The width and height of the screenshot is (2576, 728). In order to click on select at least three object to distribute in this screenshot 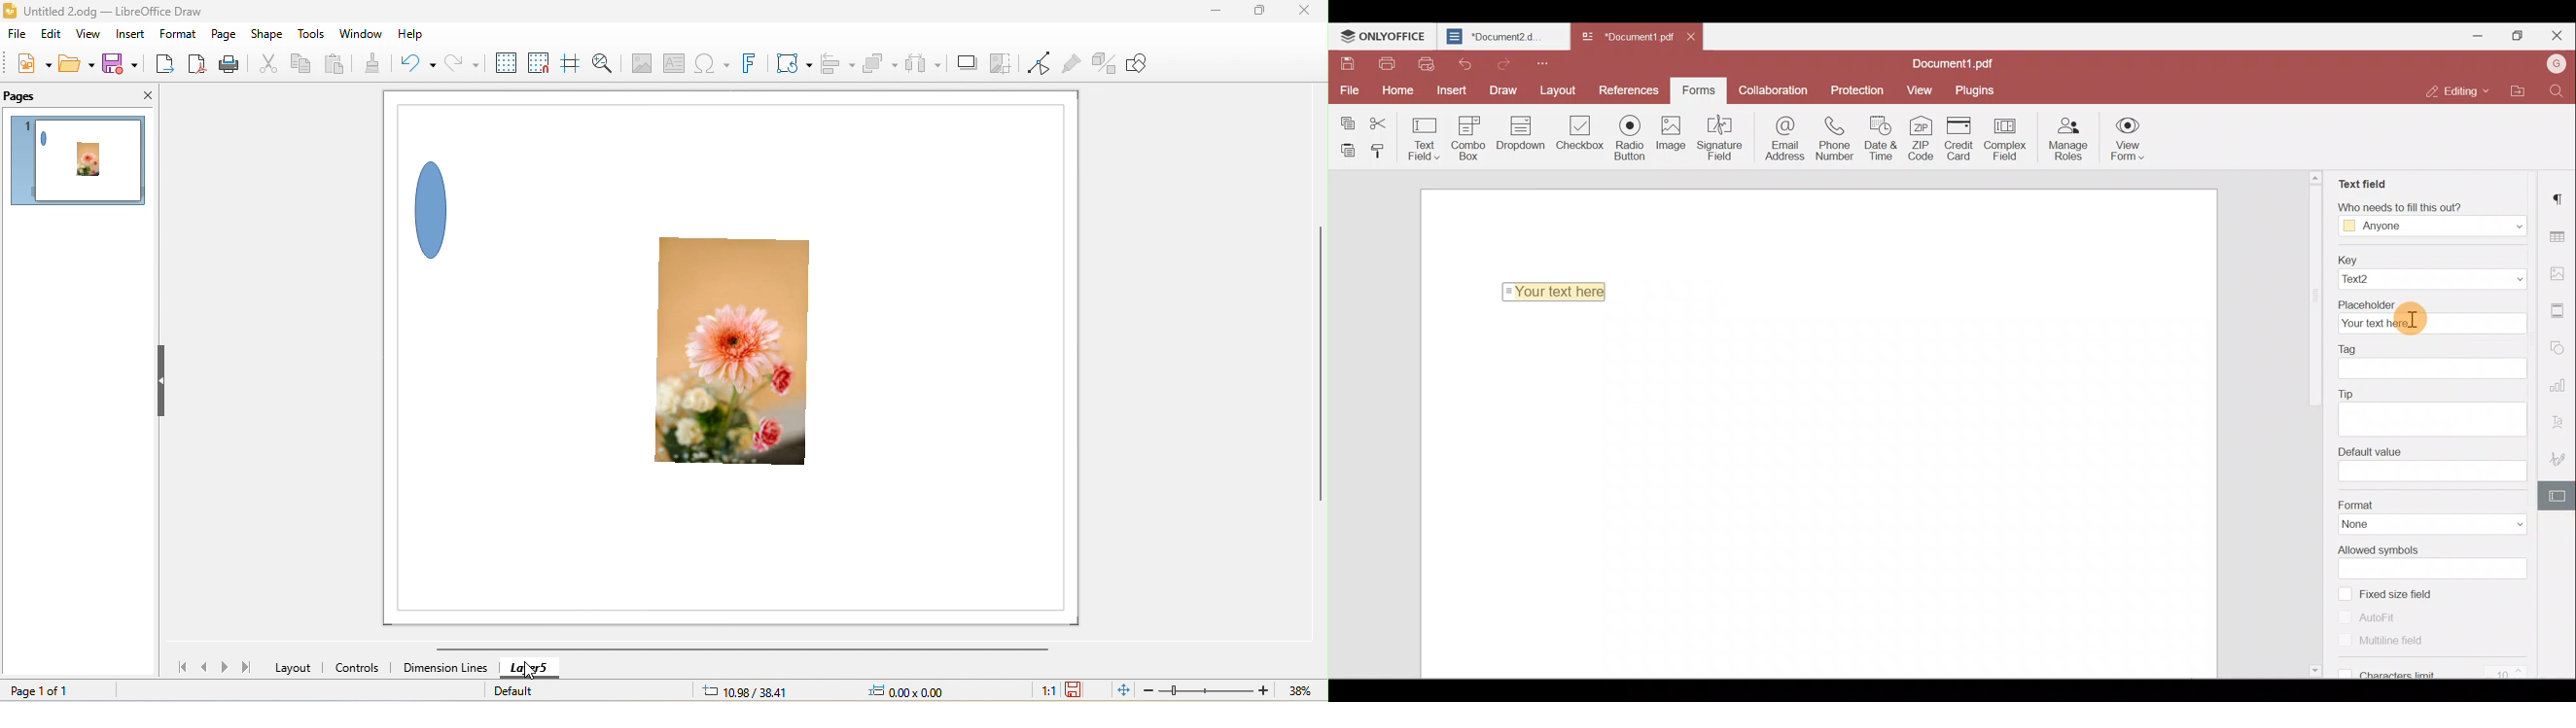, I will do `click(924, 62)`.